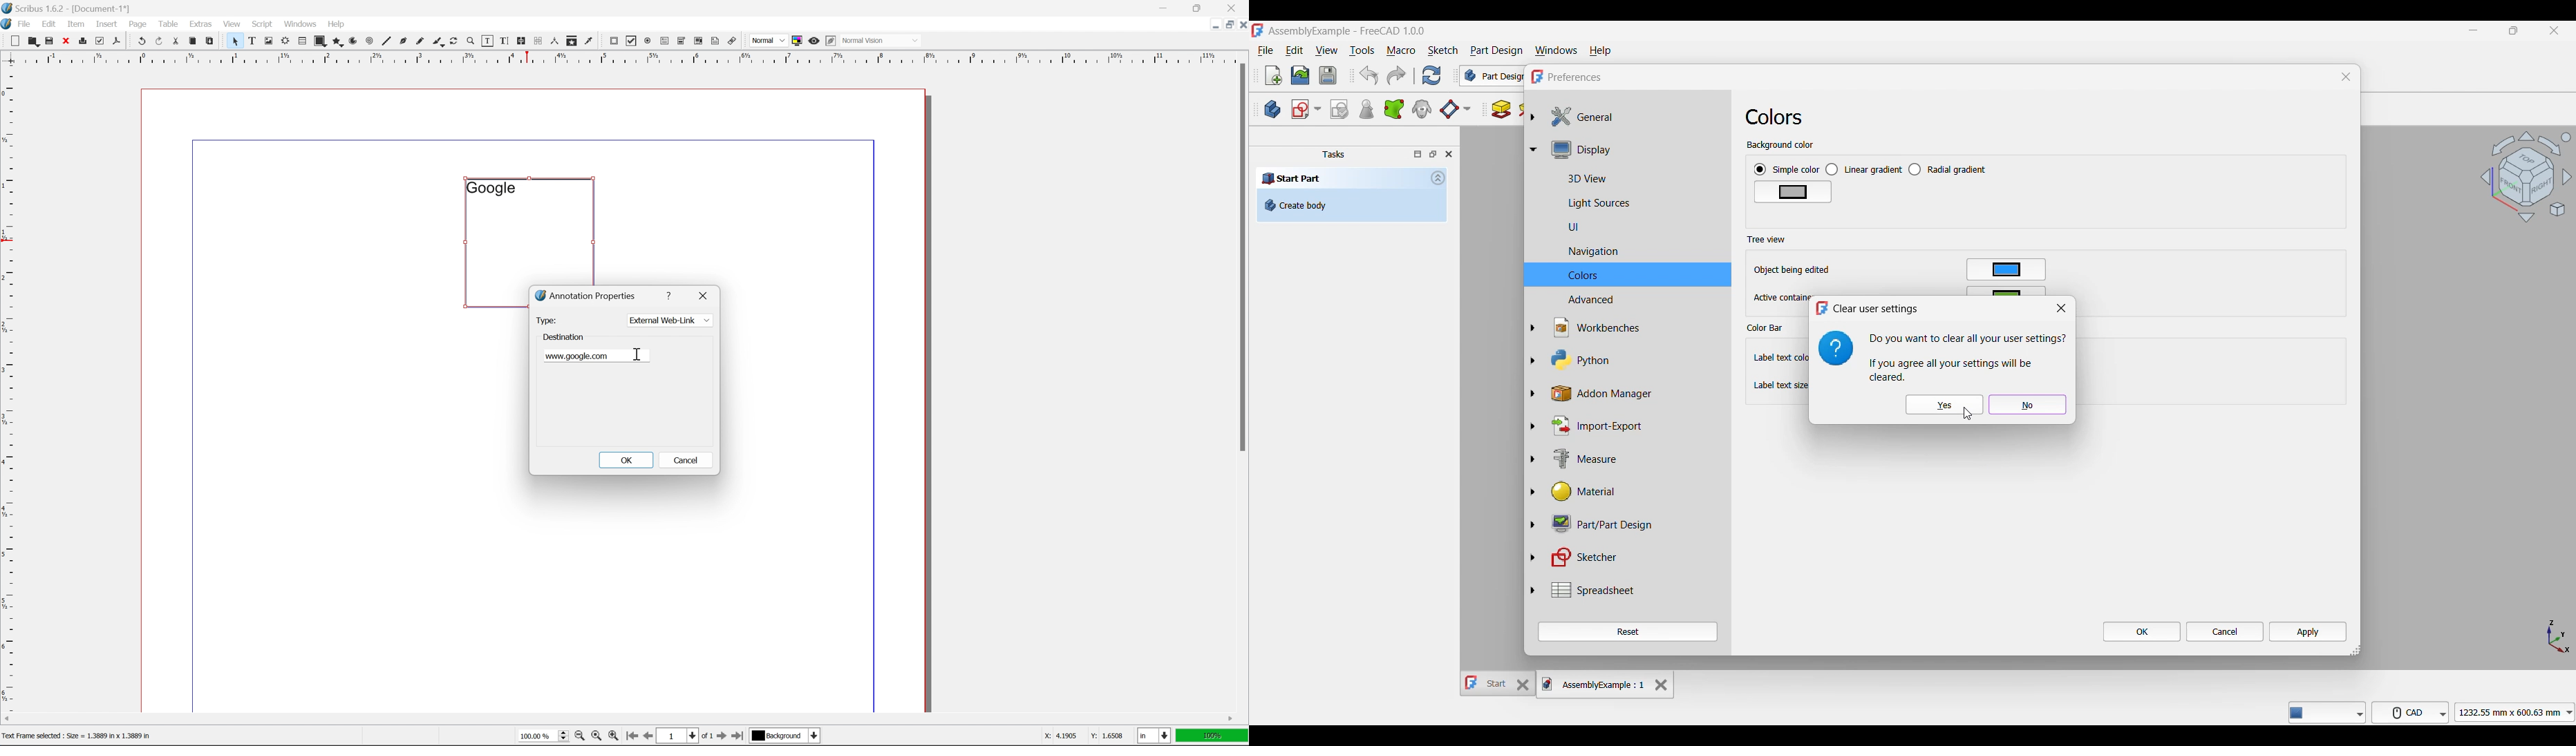 The height and width of the screenshot is (756, 2576). What do you see at coordinates (262, 24) in the screenshot?
I see `script` at bounding box center [262, 24].